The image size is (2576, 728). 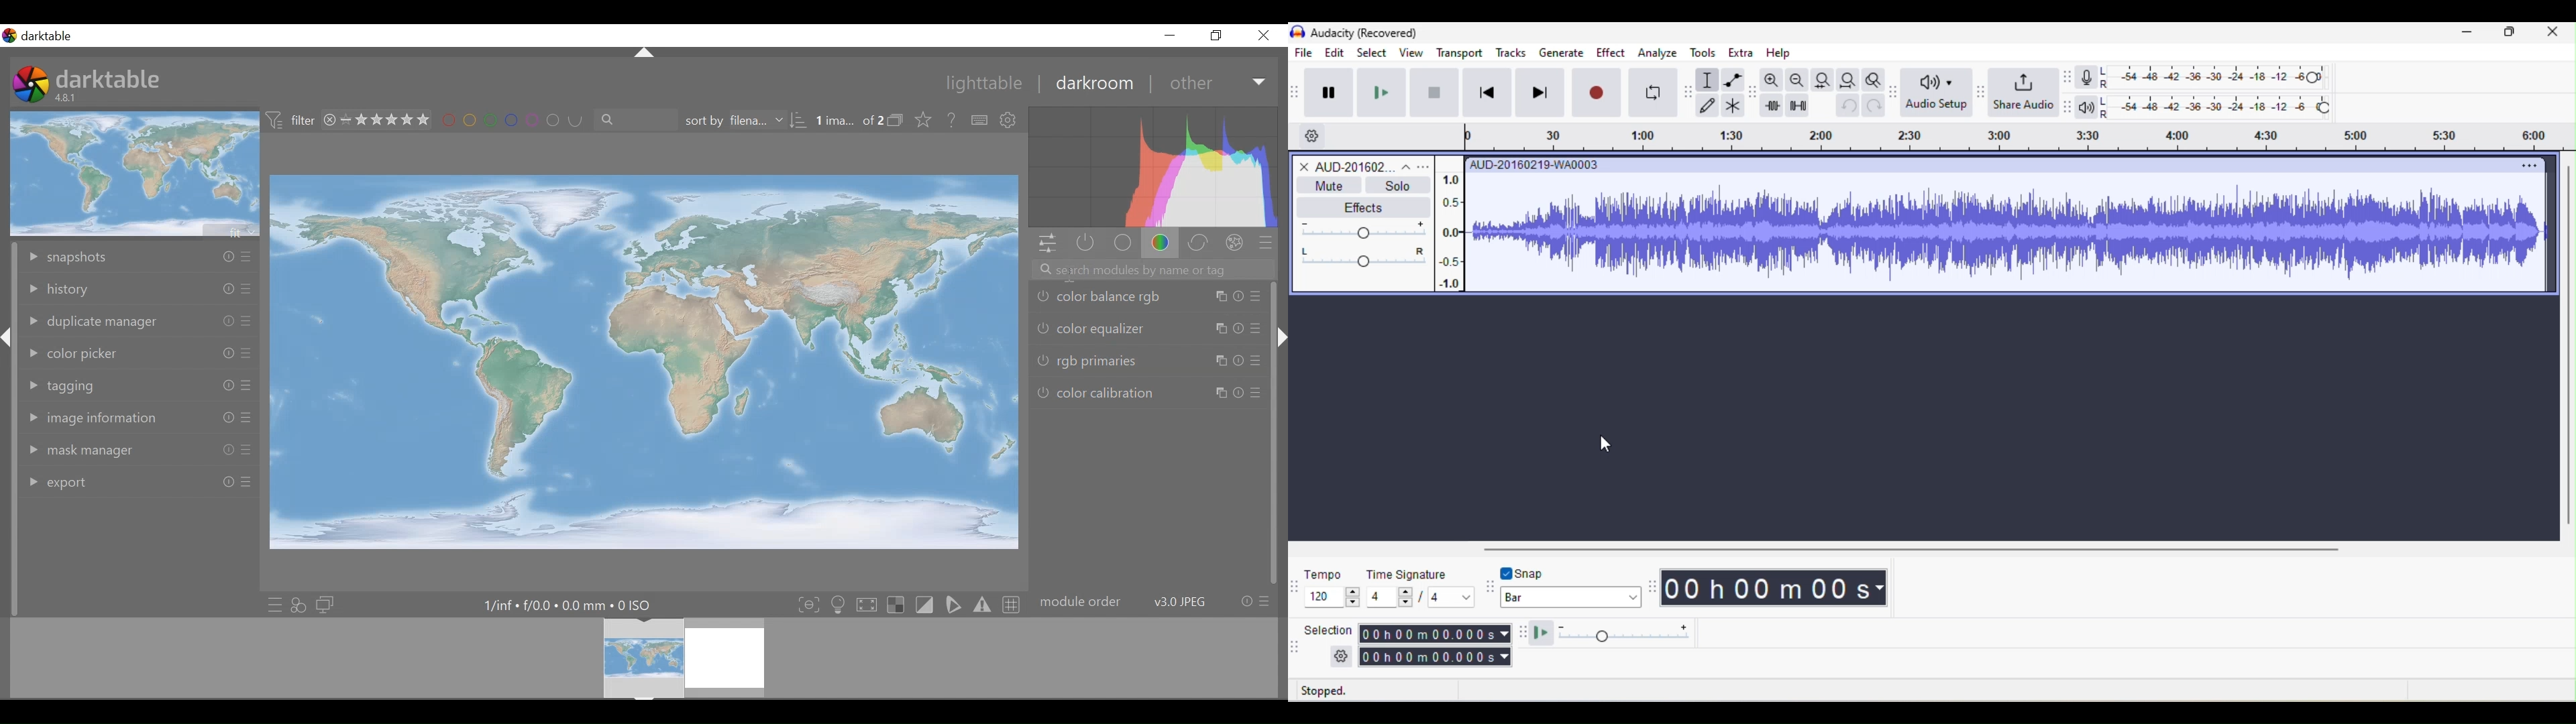 What do you see at coordinates (2469, 35) in the screenshot?
I see `minimize` at bounding box center [2469, 35].